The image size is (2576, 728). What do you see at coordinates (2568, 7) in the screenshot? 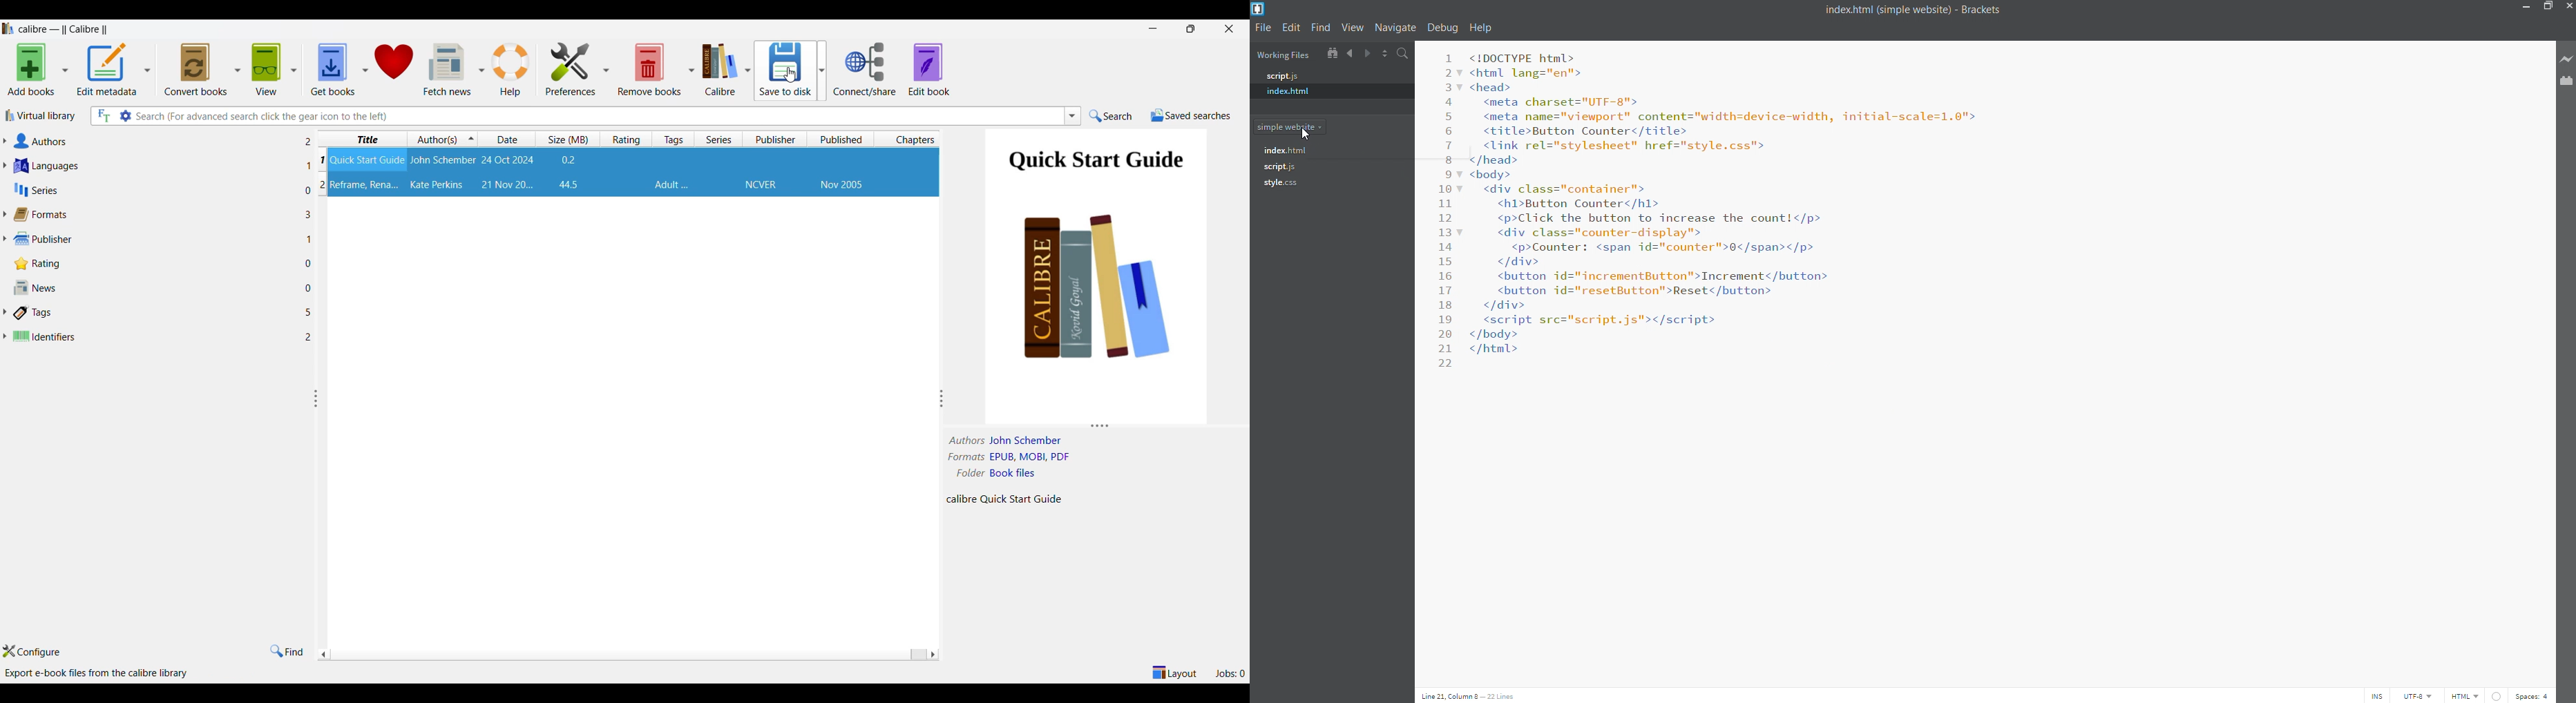
I see `close` at bounding box center [2568, 7].